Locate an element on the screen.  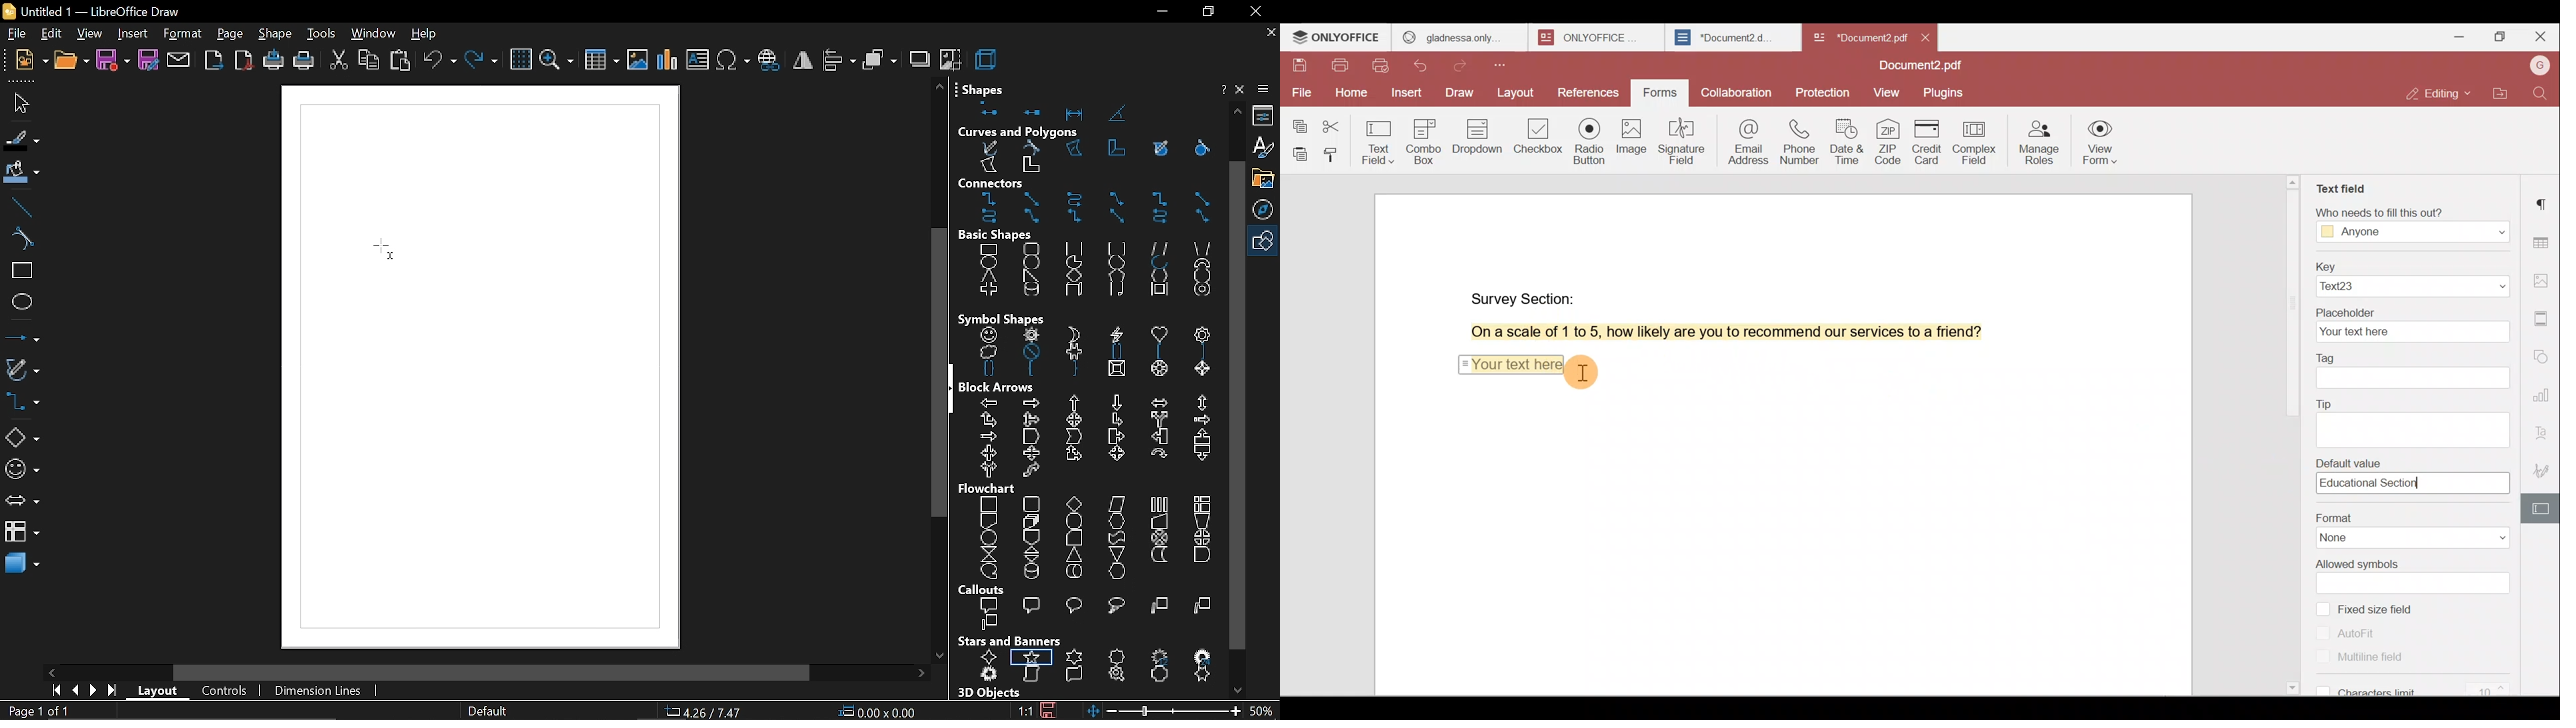
Print file is located at coordinates (1339, 68).